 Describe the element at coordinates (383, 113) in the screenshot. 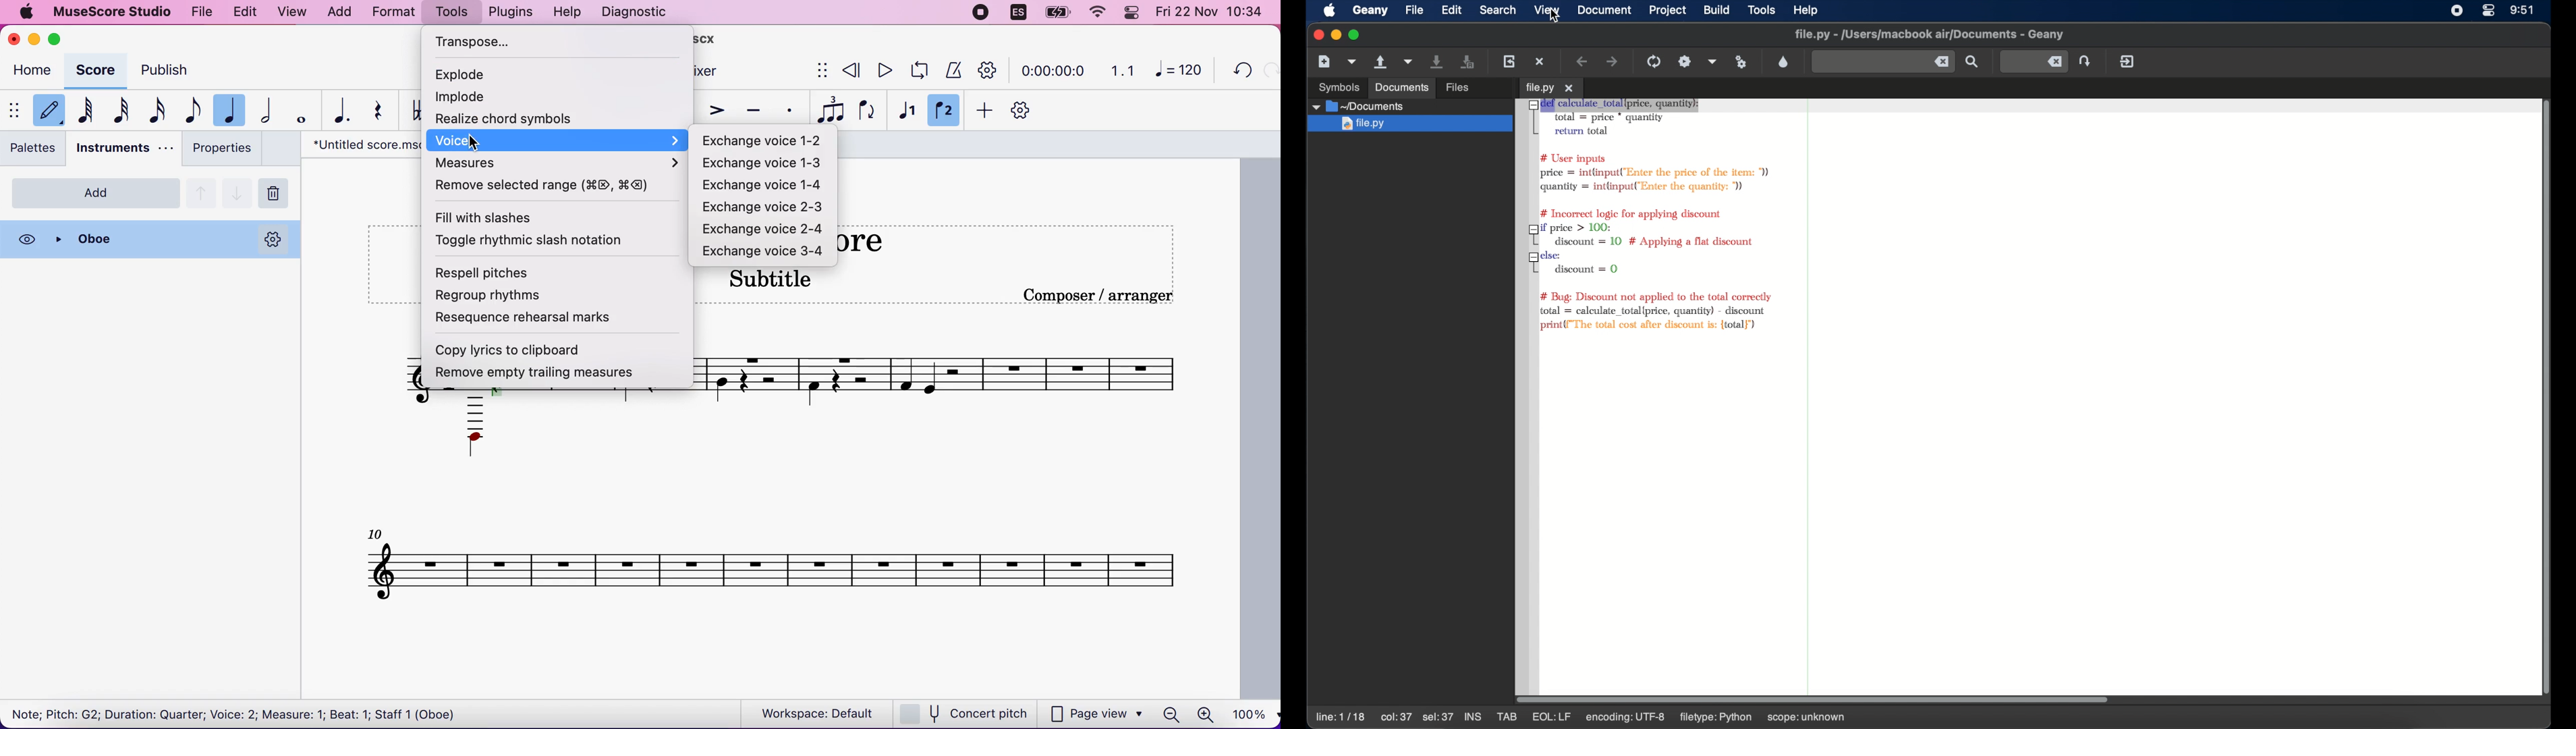

I see `rest` at that location.